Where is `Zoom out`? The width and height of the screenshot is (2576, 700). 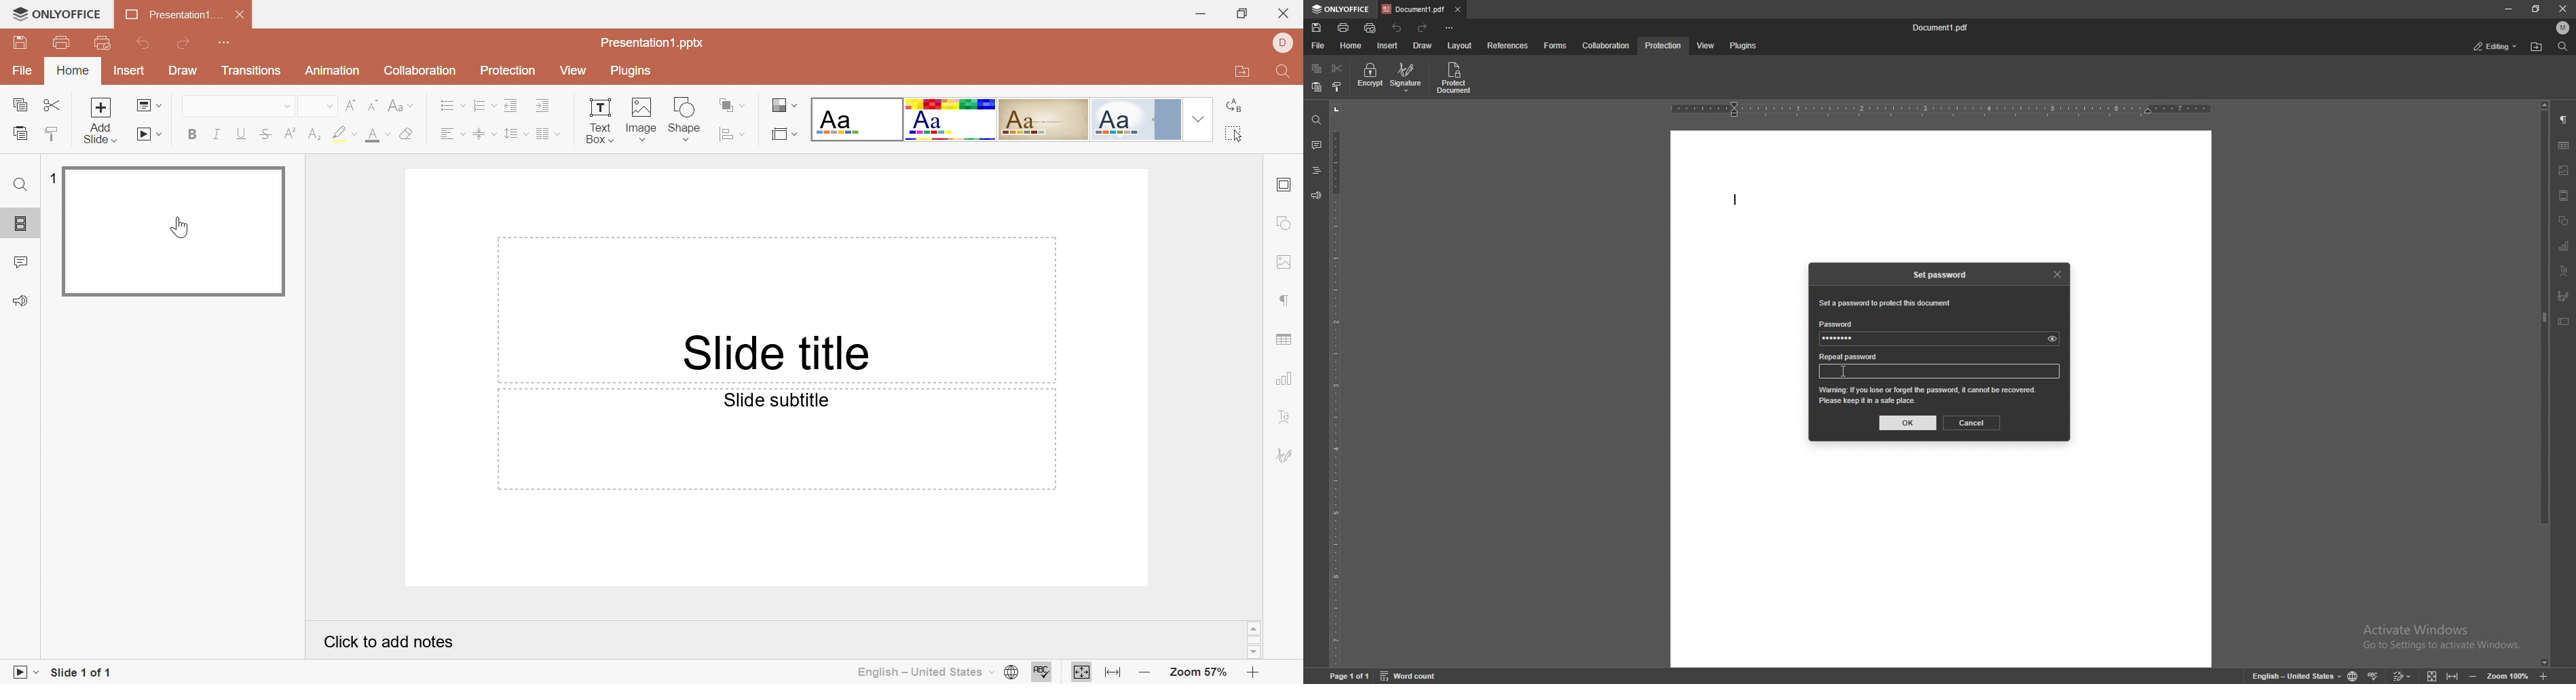
Zoom out is located at coordinates (1145, 670).